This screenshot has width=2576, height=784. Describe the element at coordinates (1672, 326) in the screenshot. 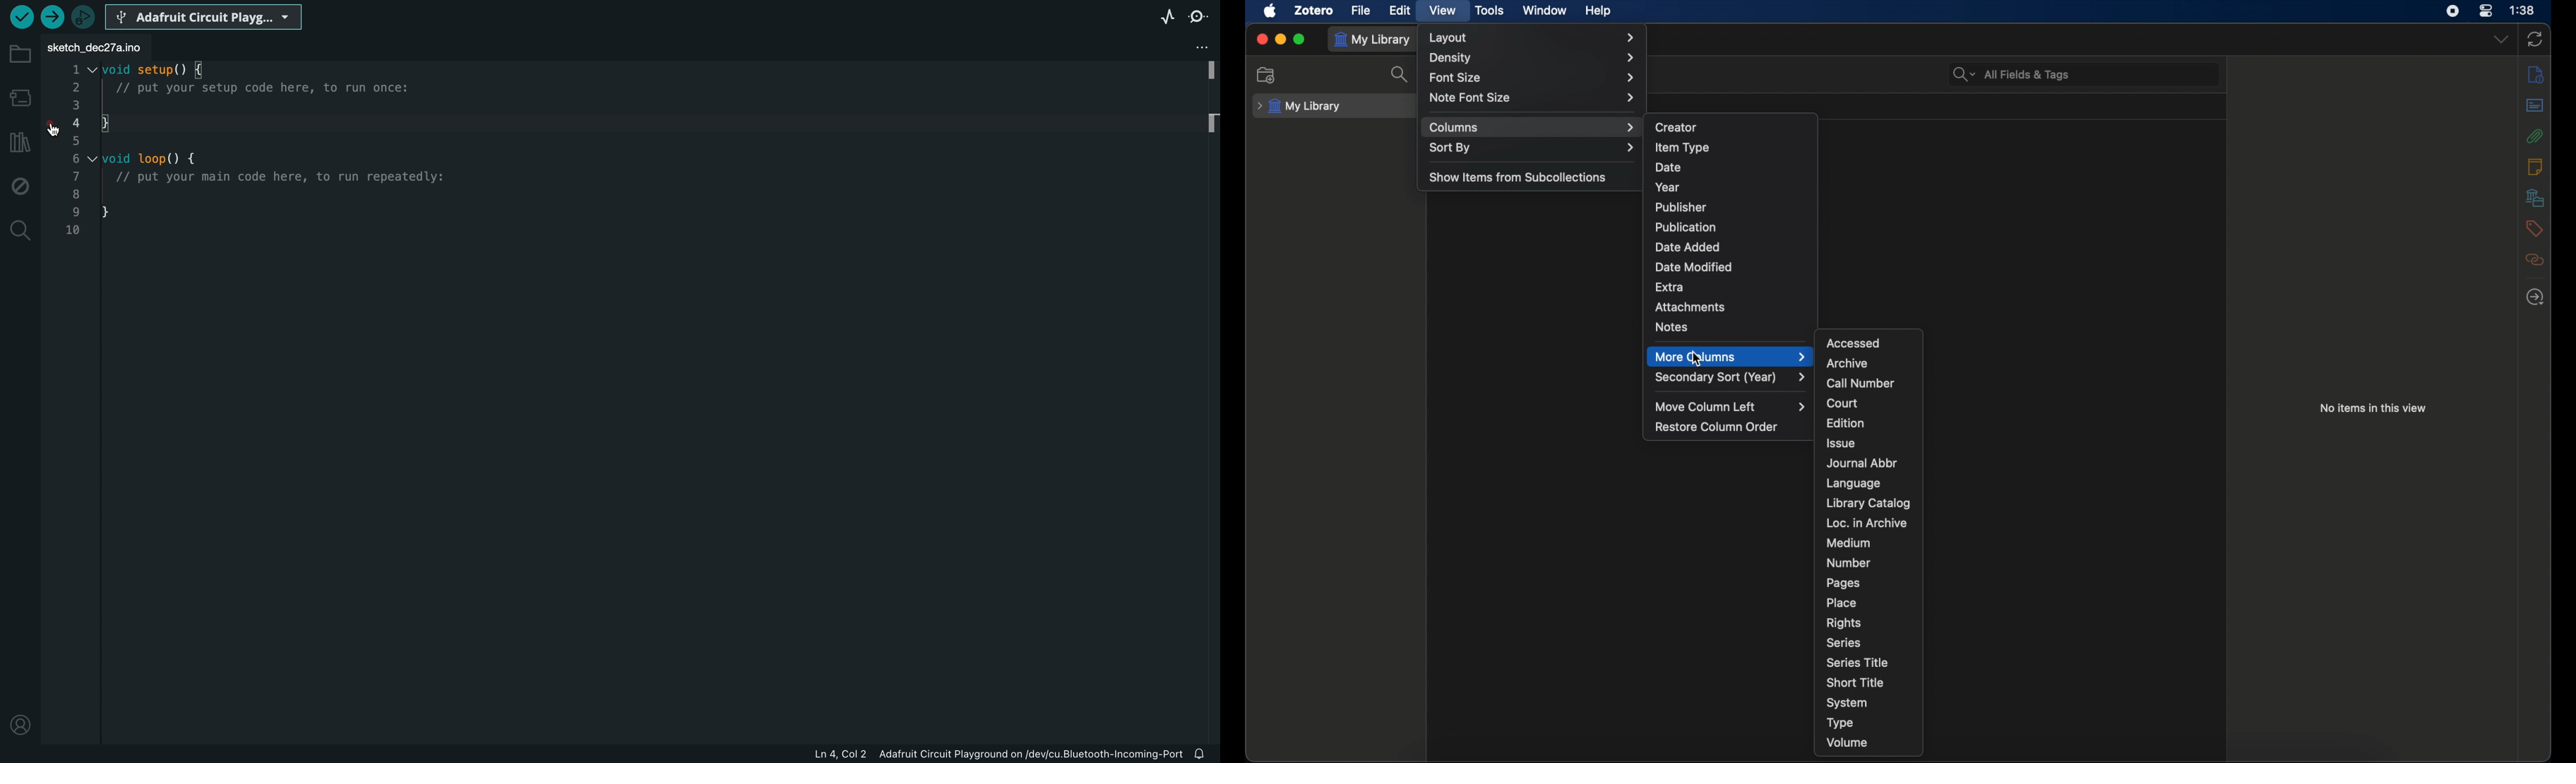

I see `notes` at that location.